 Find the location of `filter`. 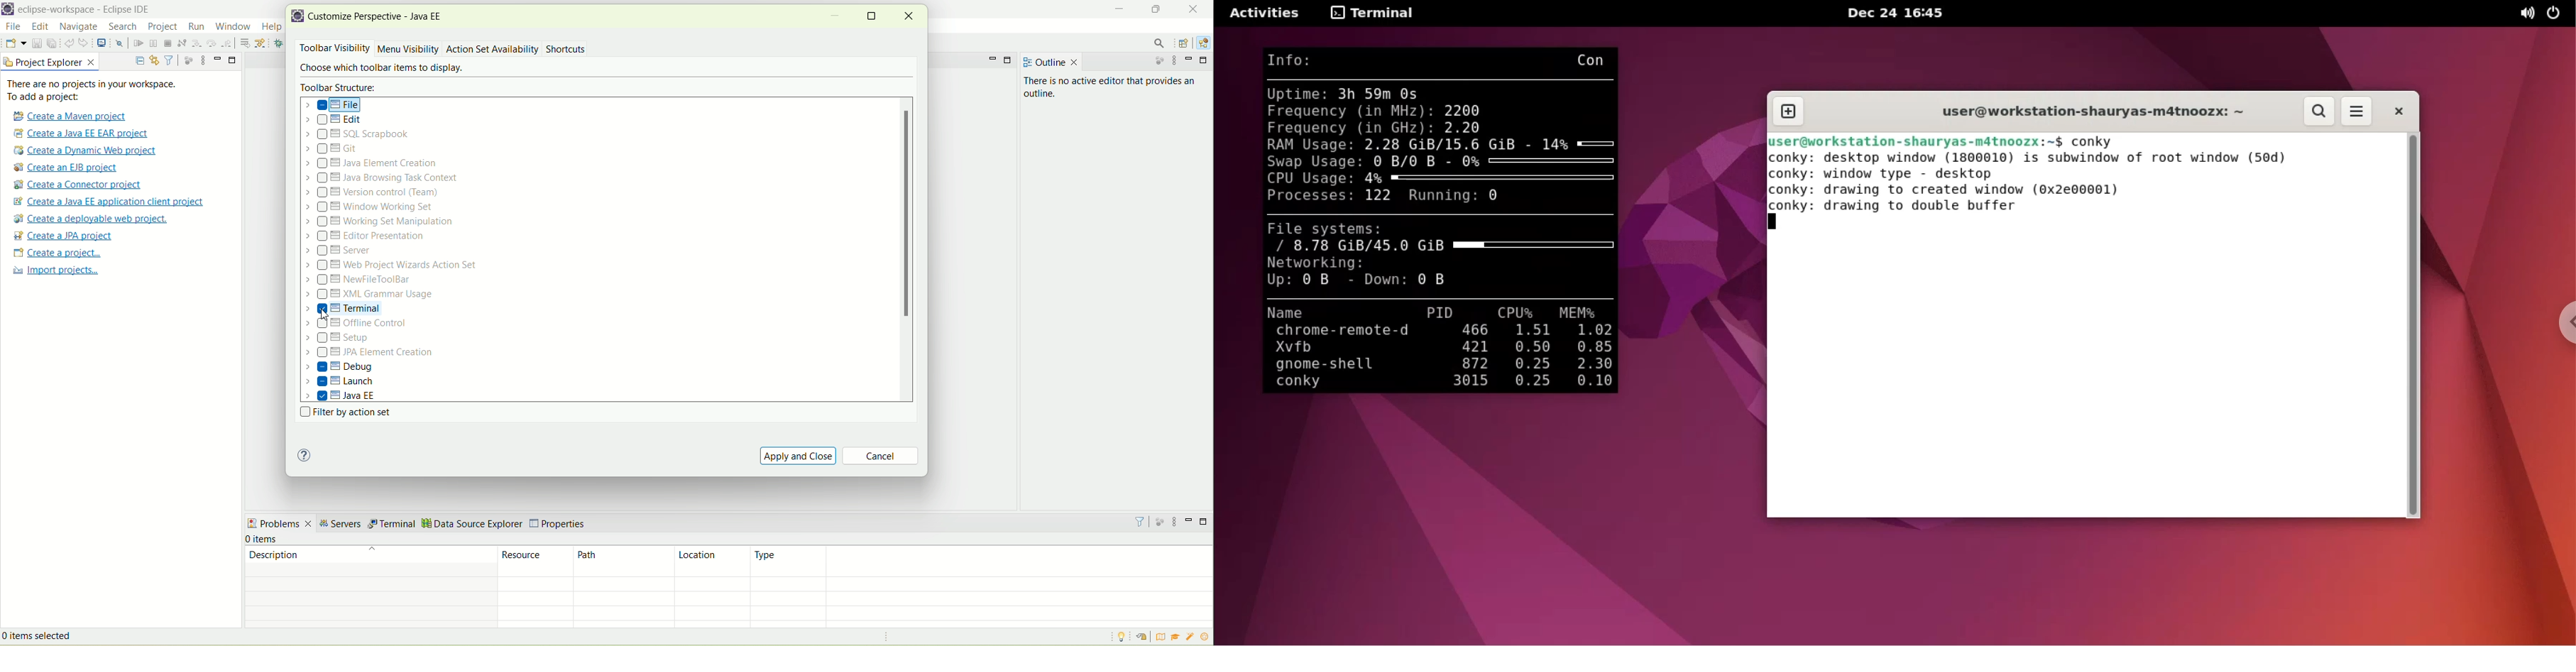

filter is located at coordinates (1140, 521).